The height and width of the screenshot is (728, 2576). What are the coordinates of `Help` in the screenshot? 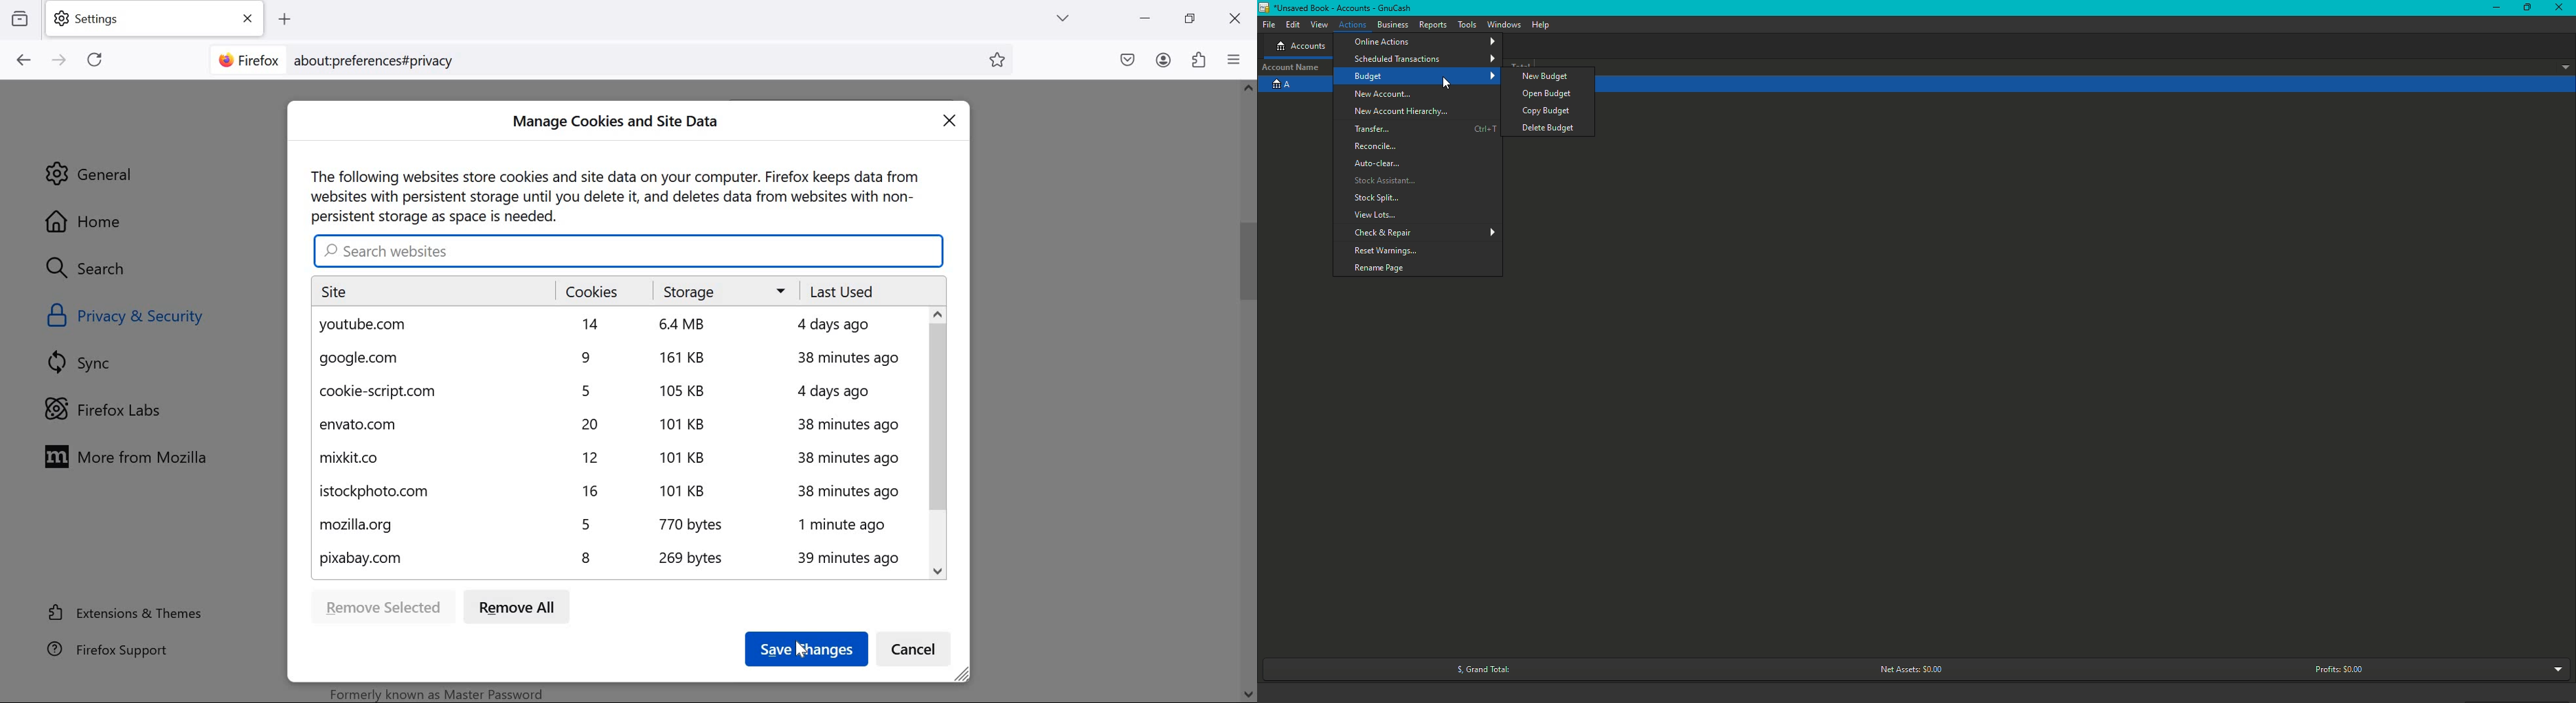 It's located at (1539, 25).